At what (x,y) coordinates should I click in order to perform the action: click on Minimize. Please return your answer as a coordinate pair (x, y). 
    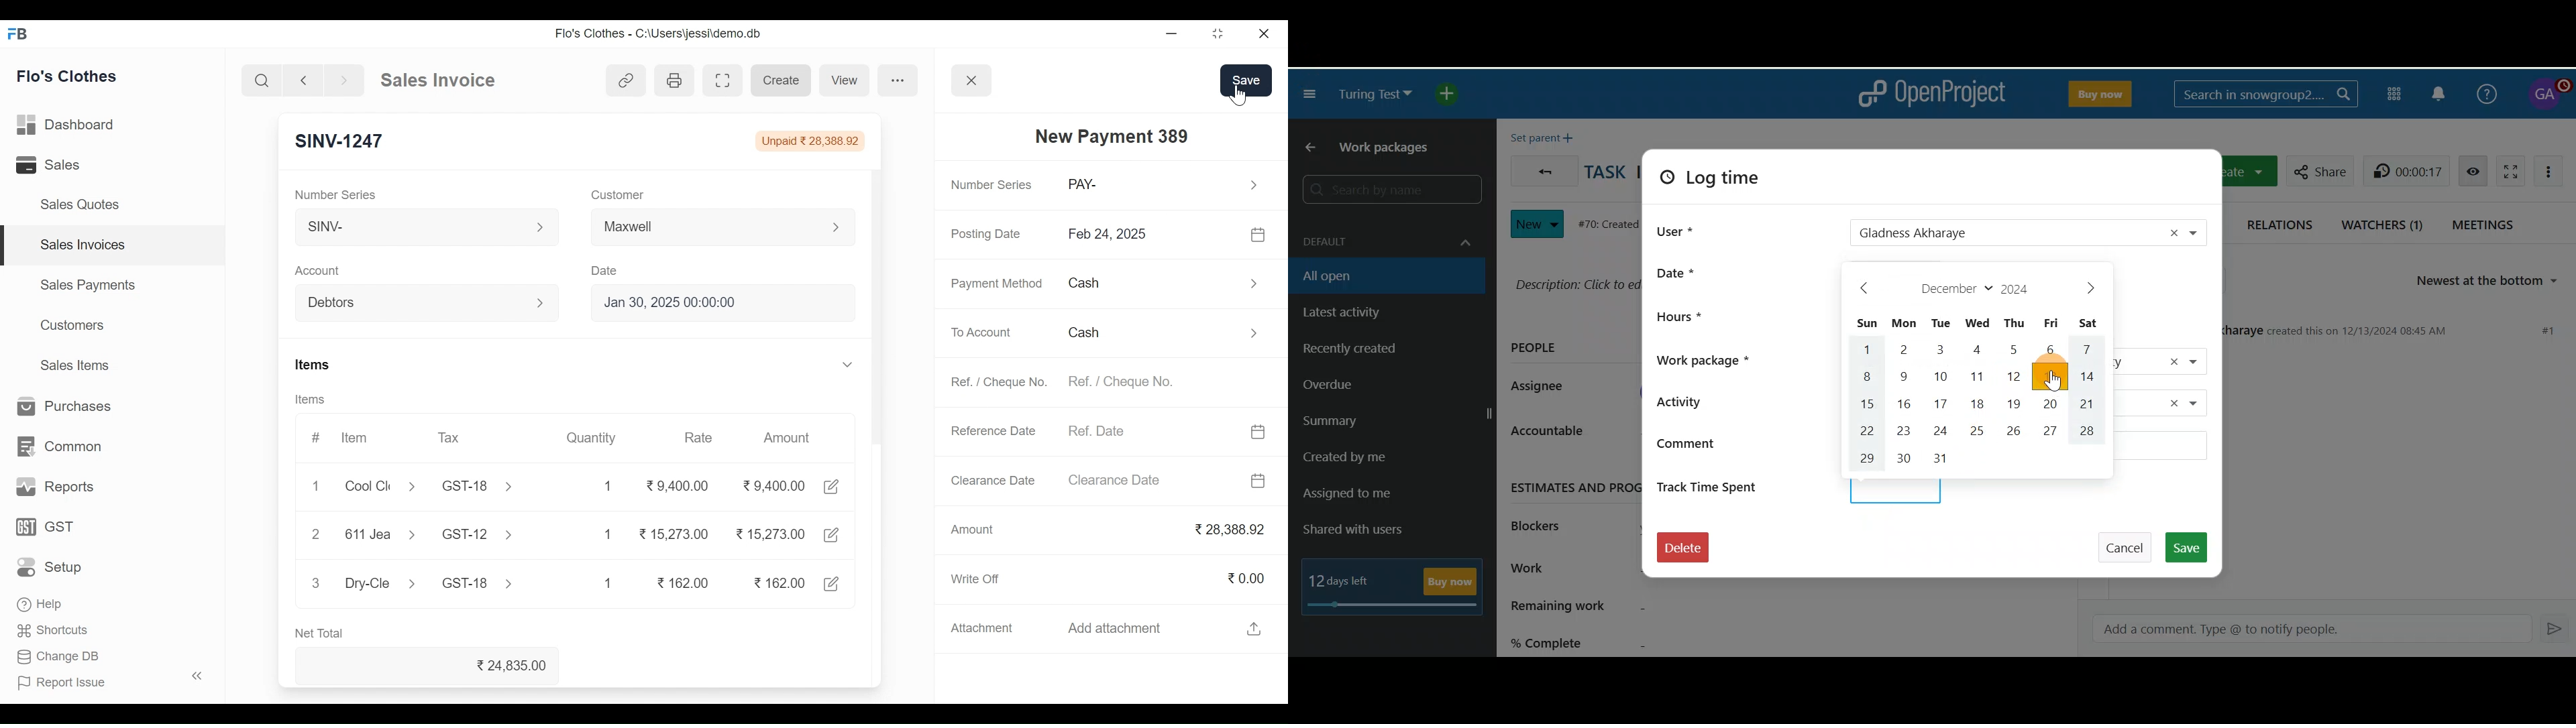
    Looking at the image, I should click on (1171, 35).